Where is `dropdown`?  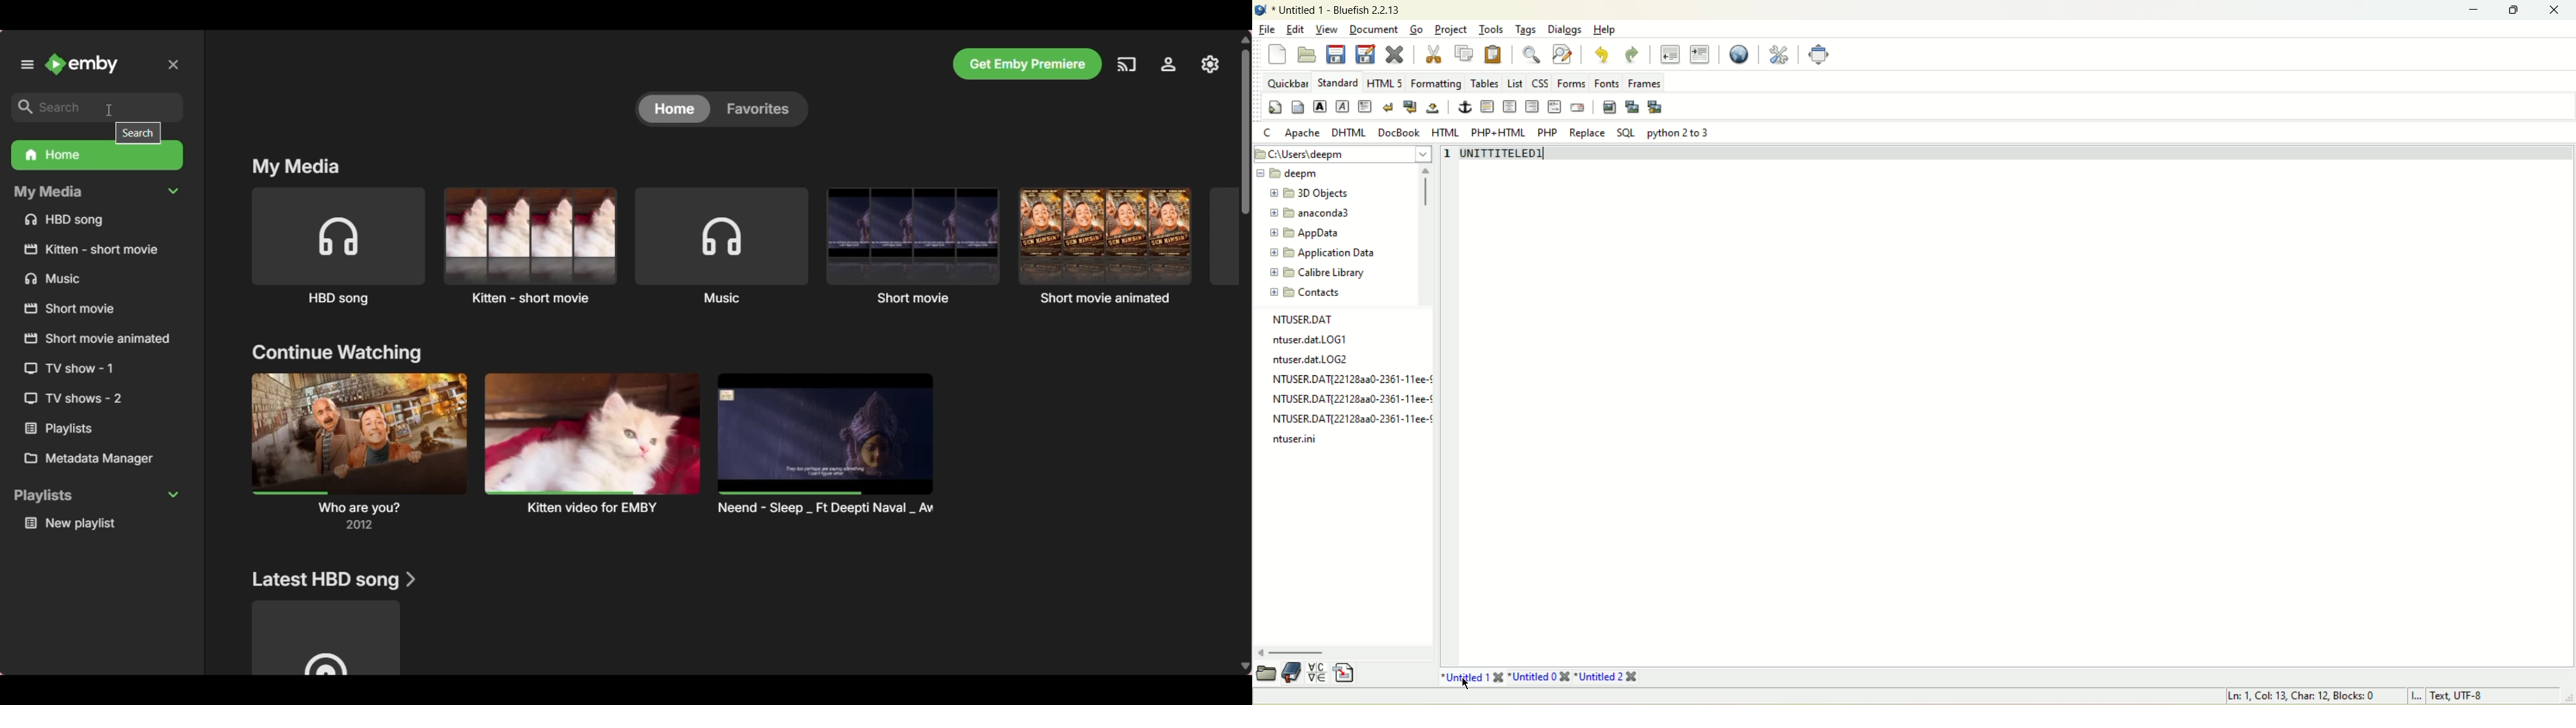 dropdown is located at coordinates (1427, 152).